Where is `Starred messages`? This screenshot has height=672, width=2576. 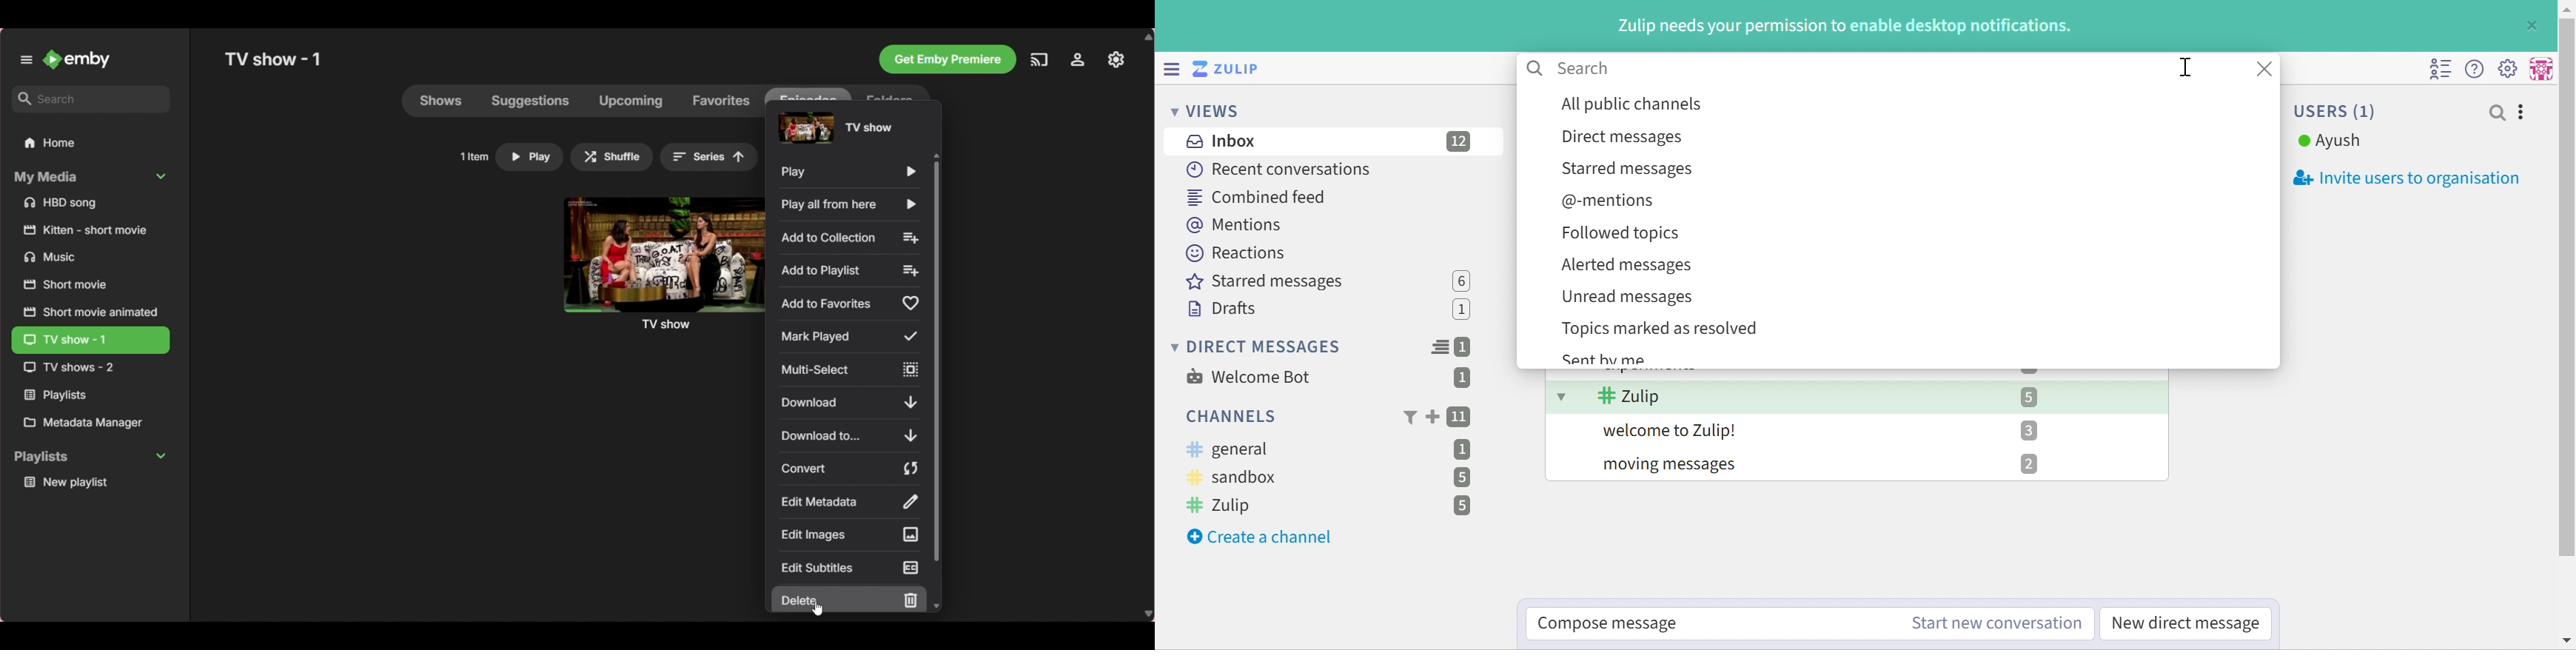
Starred messages is located at coordinates (1629, 170).